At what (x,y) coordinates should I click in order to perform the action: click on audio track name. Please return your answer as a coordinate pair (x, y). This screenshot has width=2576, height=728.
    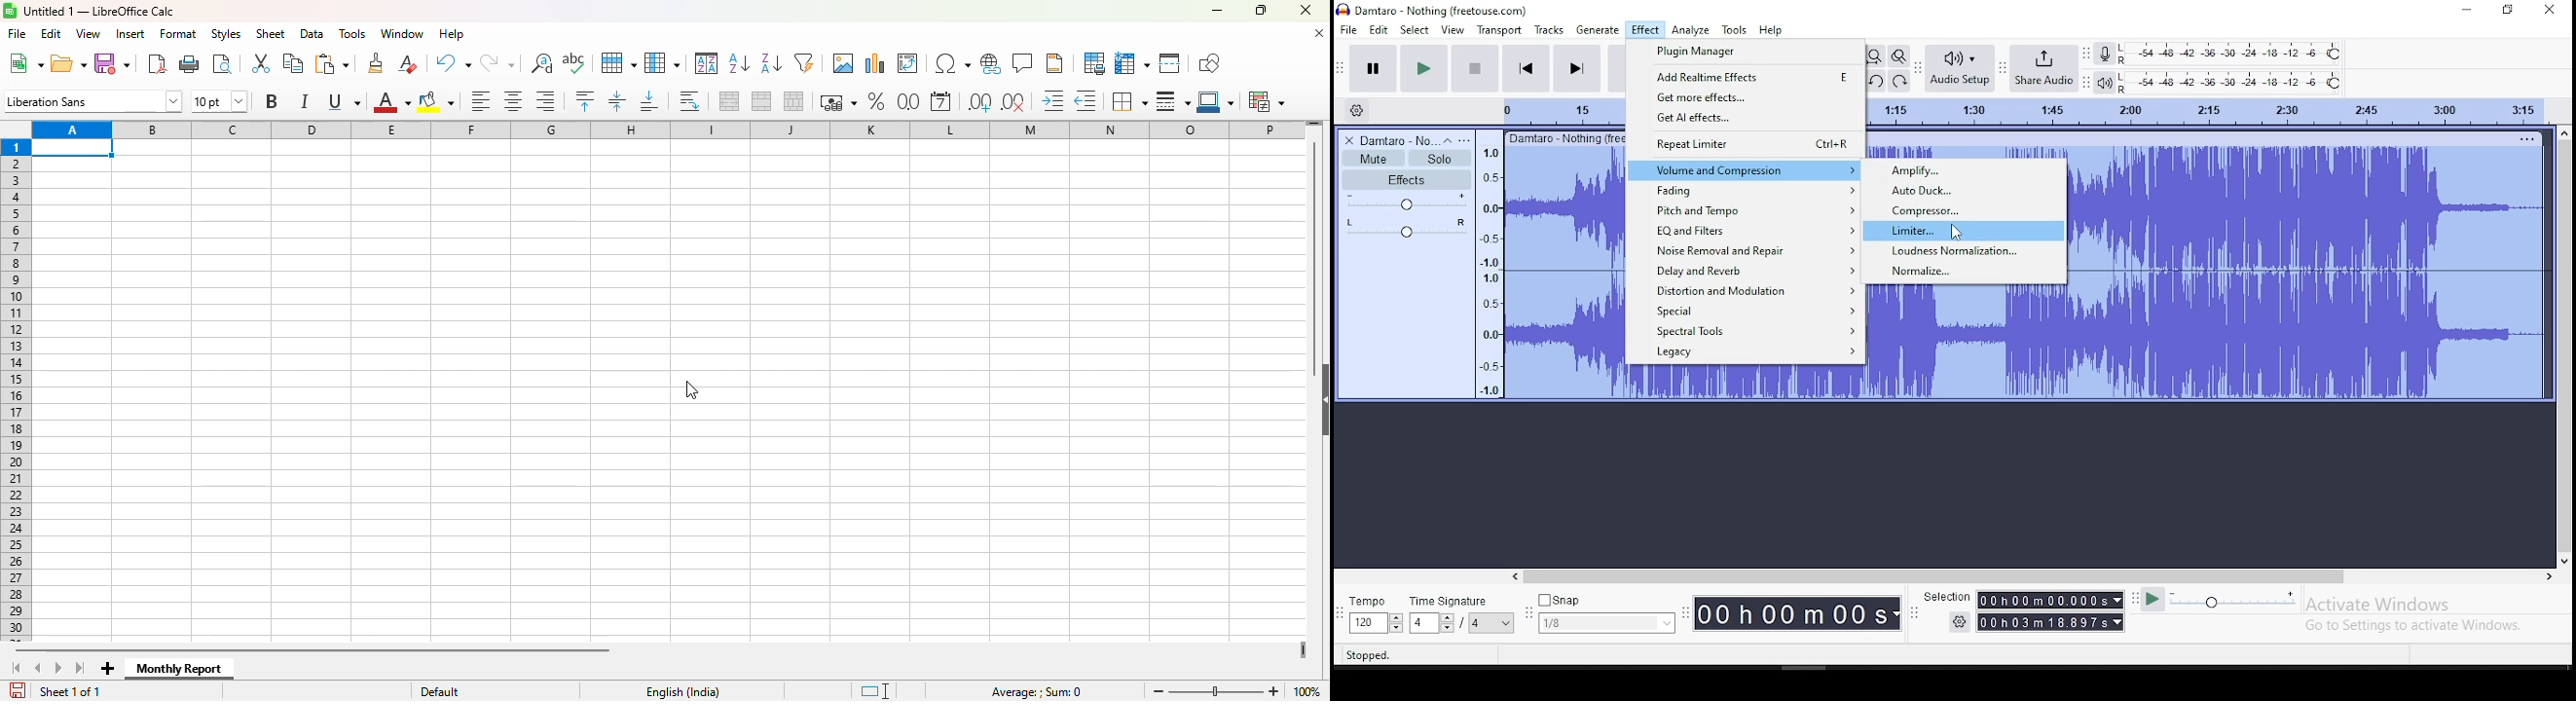
    Looking at the image, I should click on (1394, 139).